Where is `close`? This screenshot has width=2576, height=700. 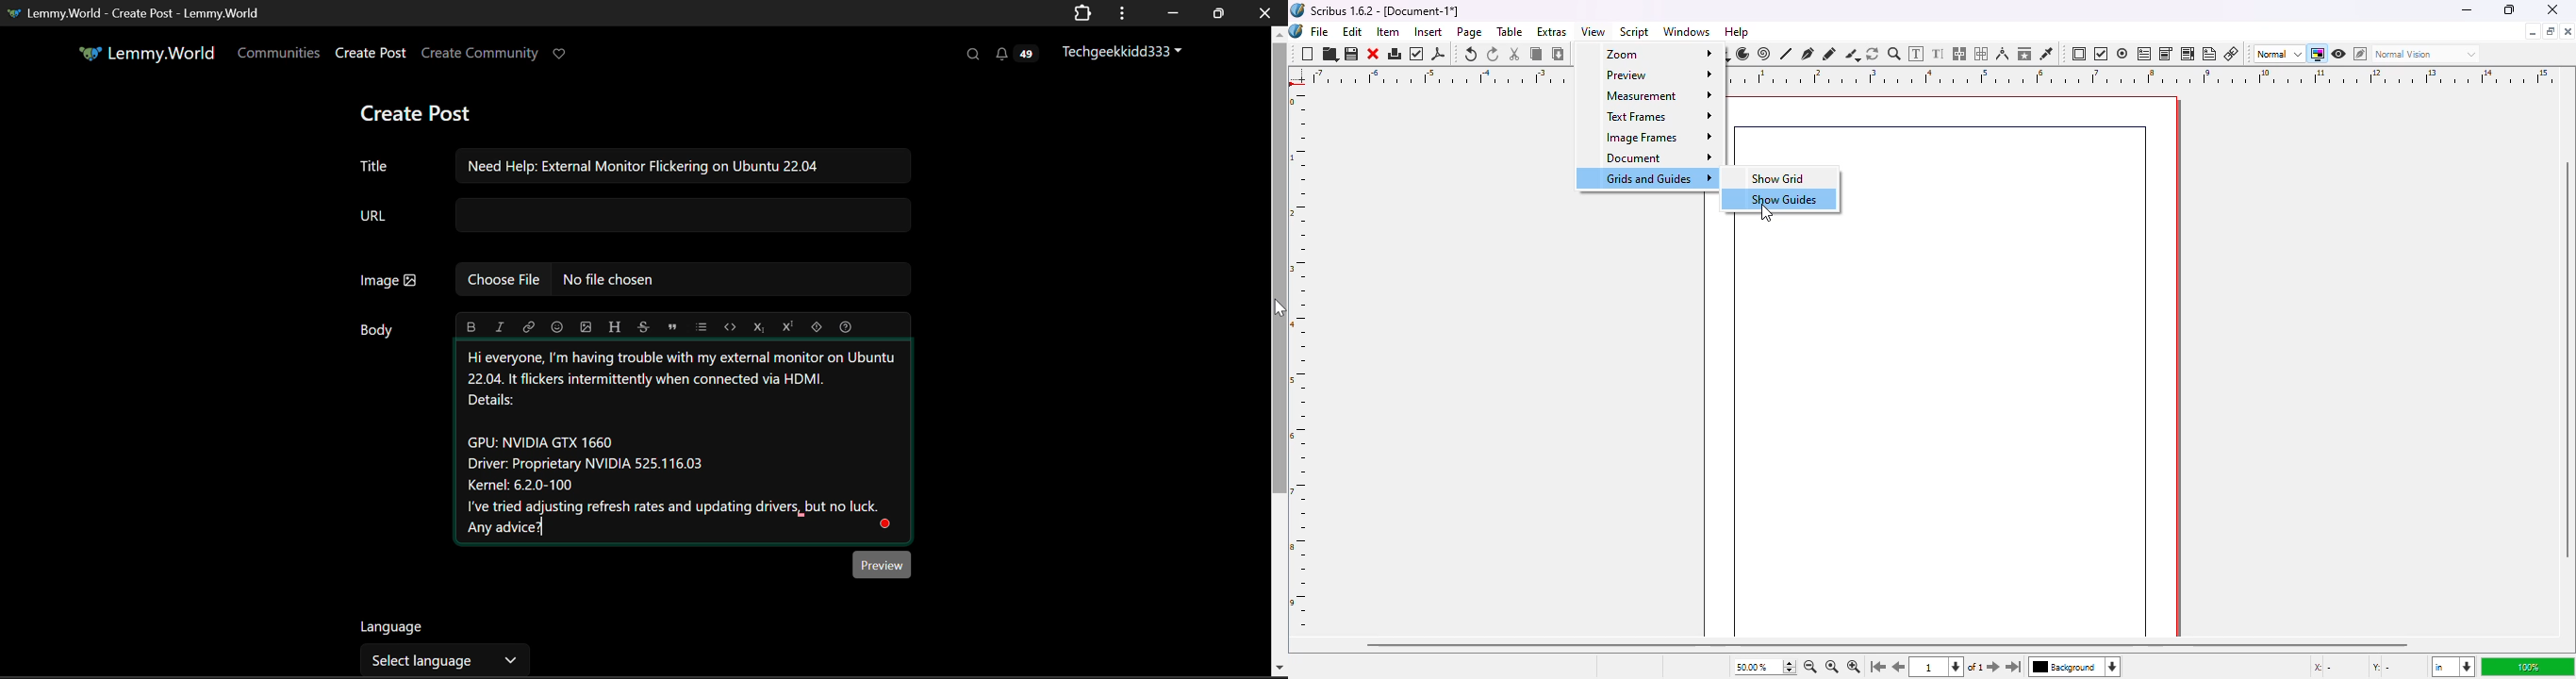
close is located at coordinates (1374, 54).